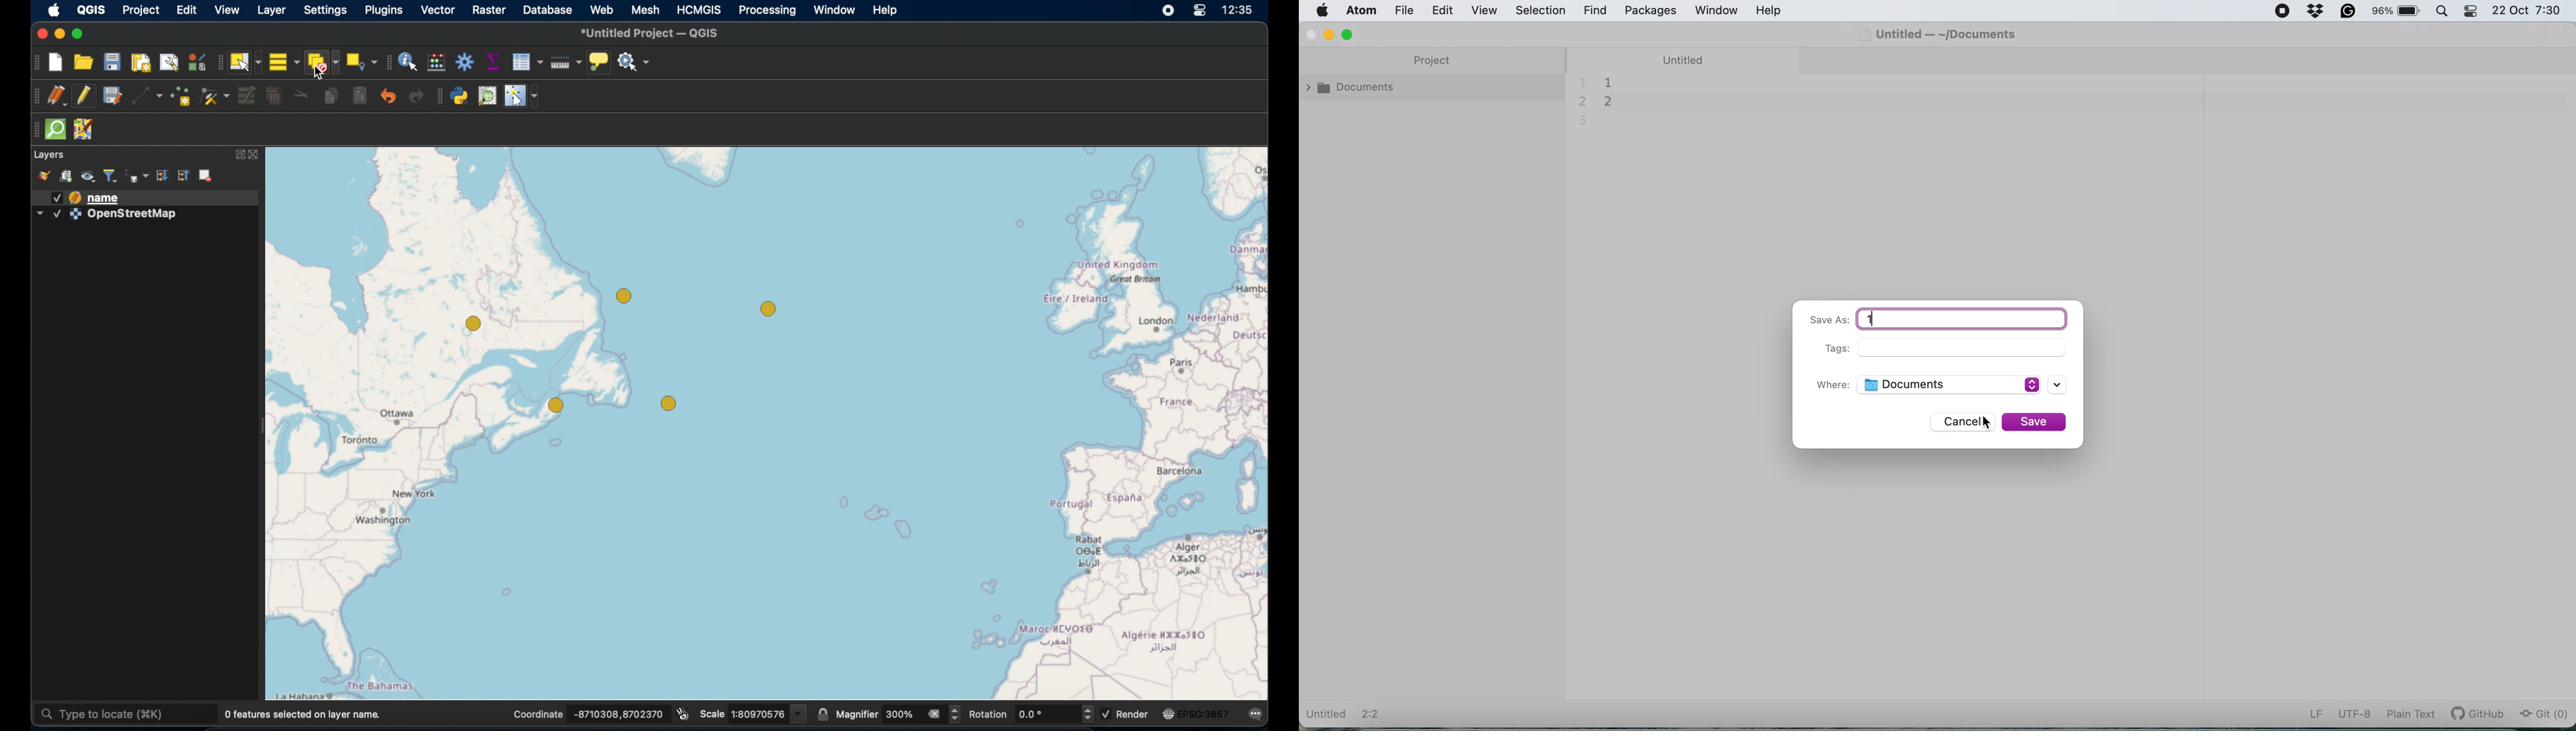 This screenshot has width=2576, height=756. I want to click on mesh, so click(645, 11).